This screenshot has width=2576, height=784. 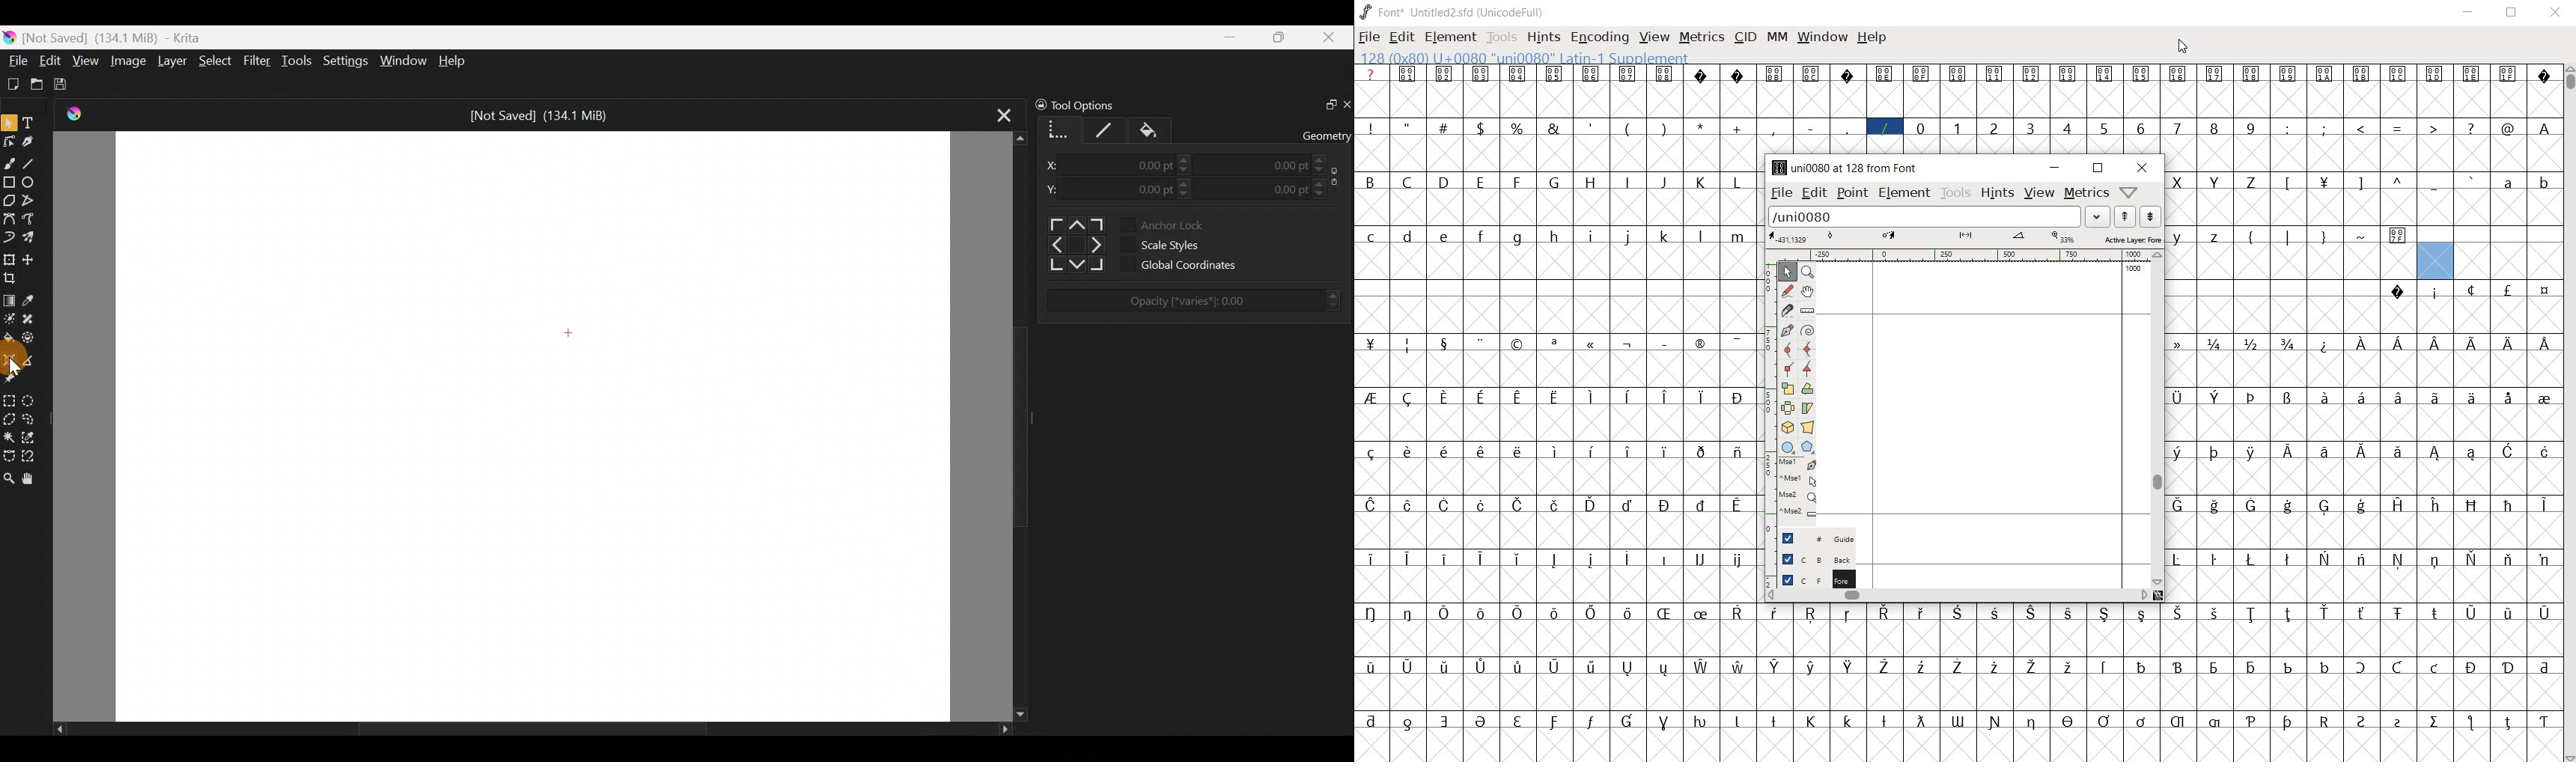 I want to click on FONT, so click(x=1381, y=11).